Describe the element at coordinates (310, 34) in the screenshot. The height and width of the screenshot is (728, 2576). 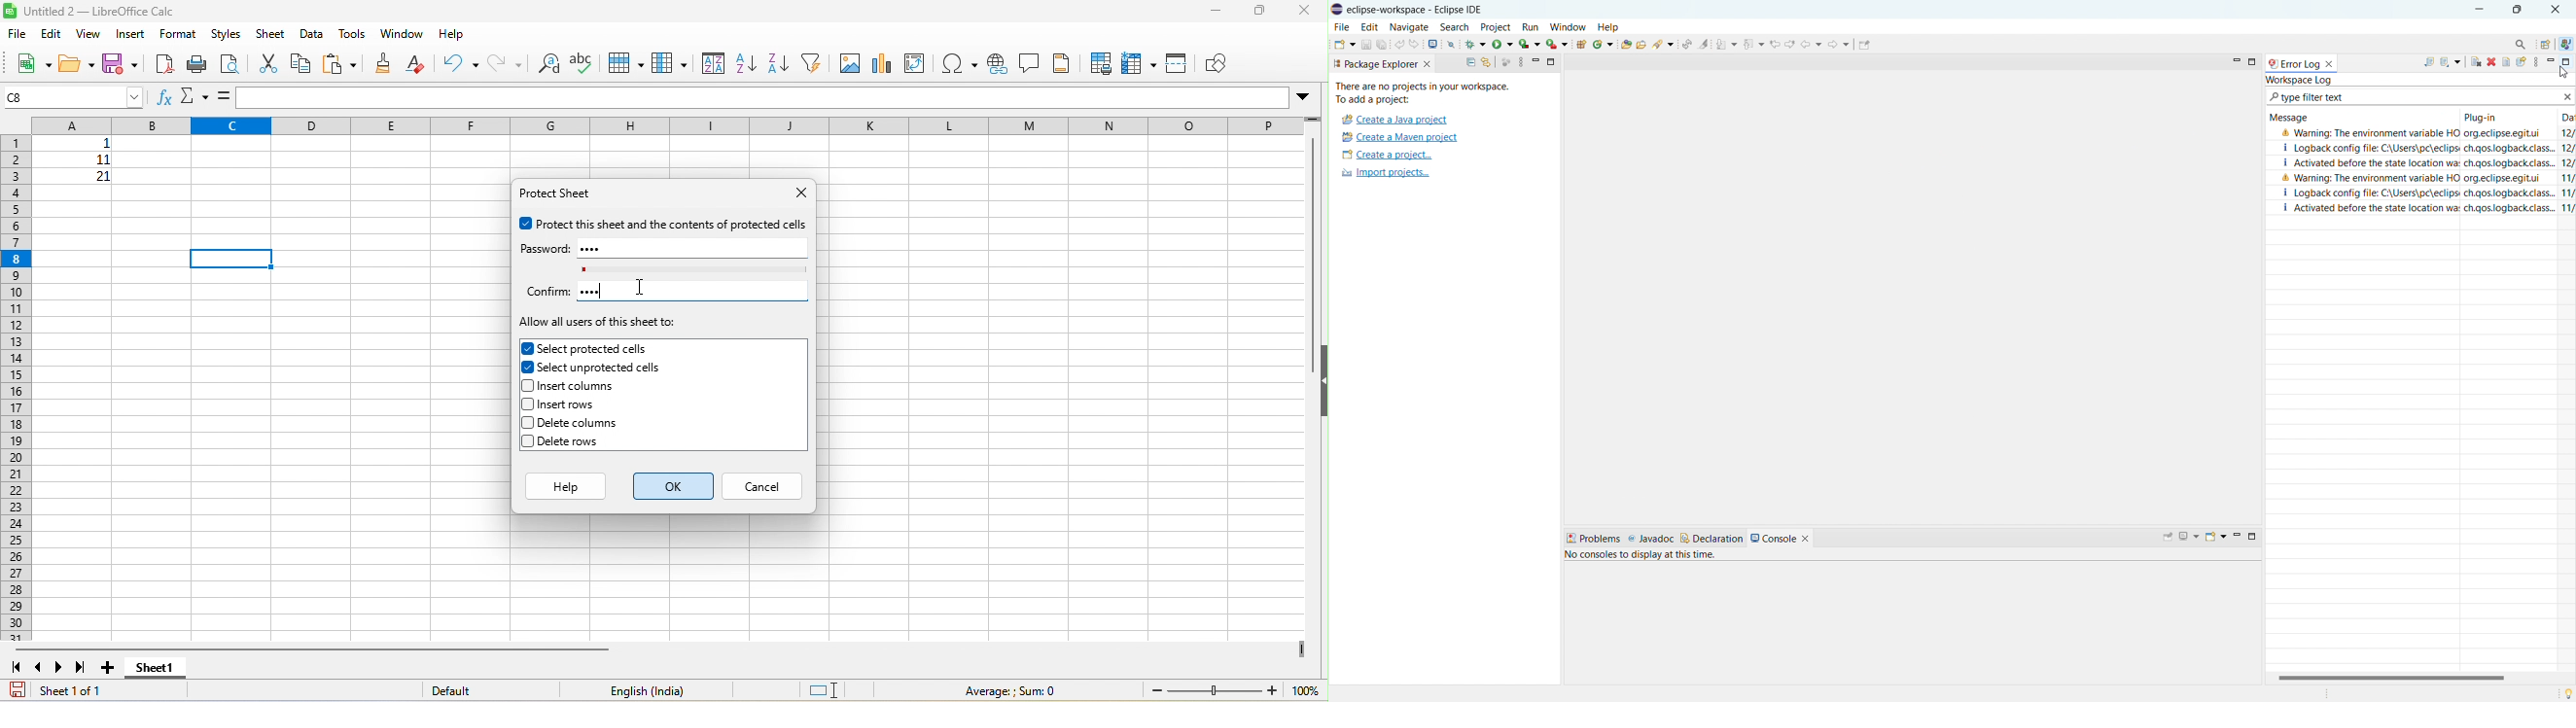
I see `data` at that location.